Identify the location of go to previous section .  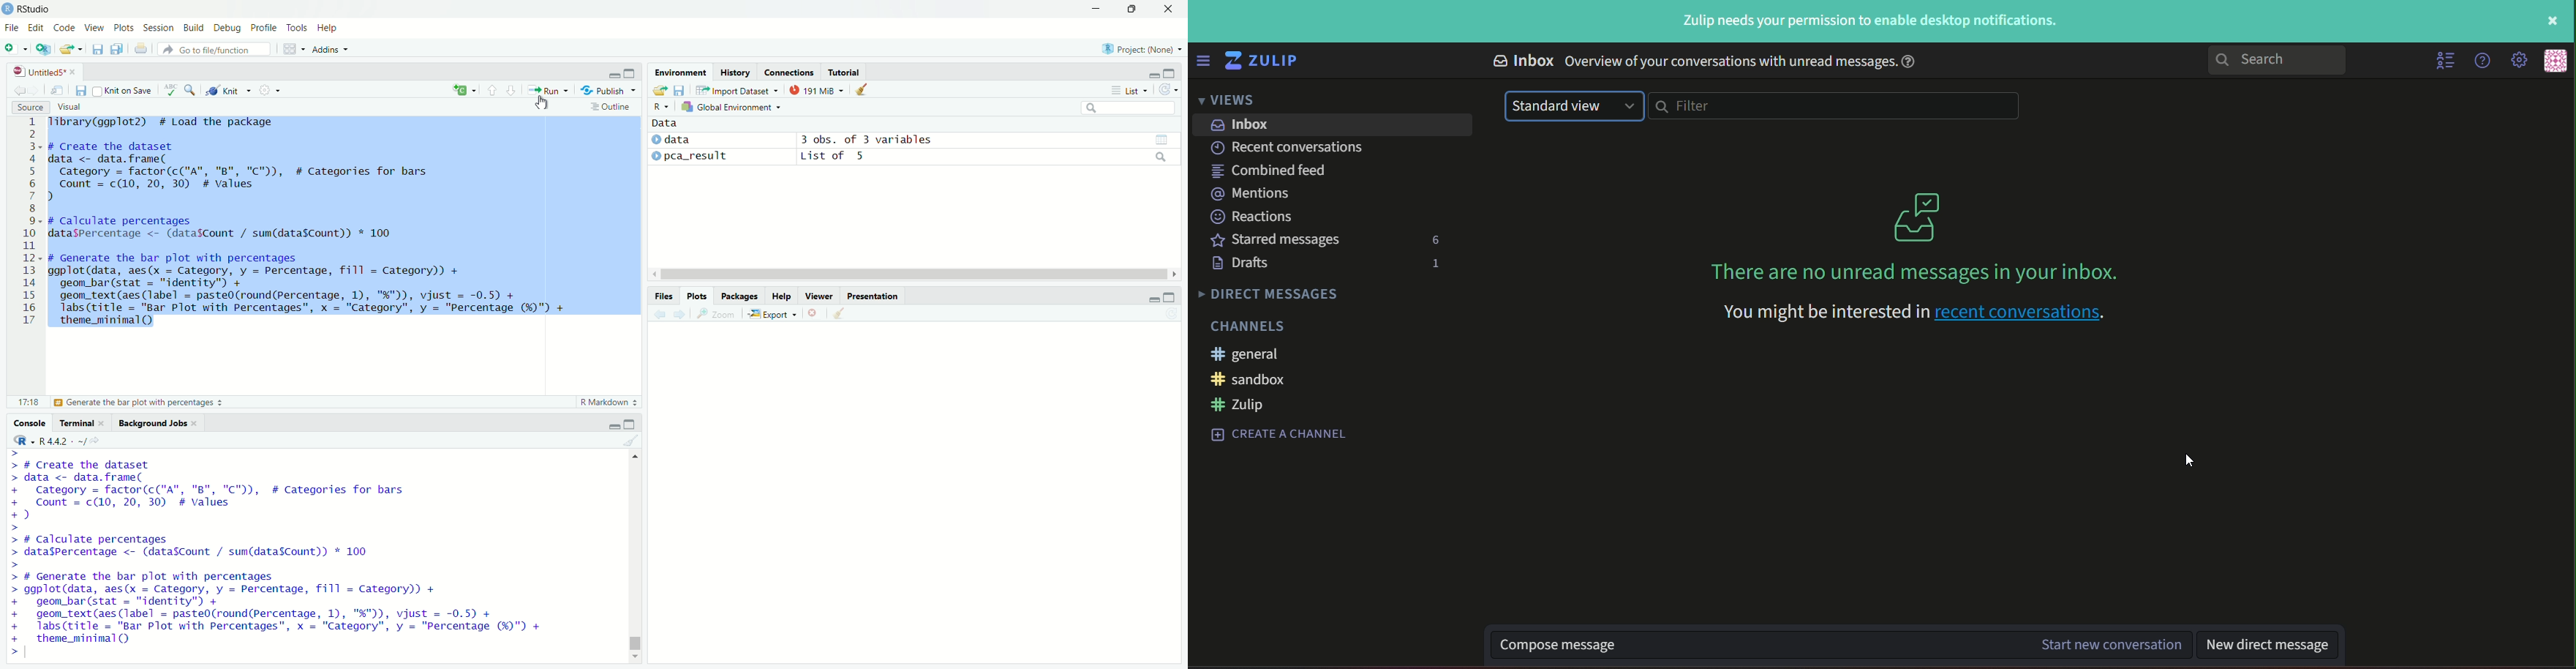
(493, 91).